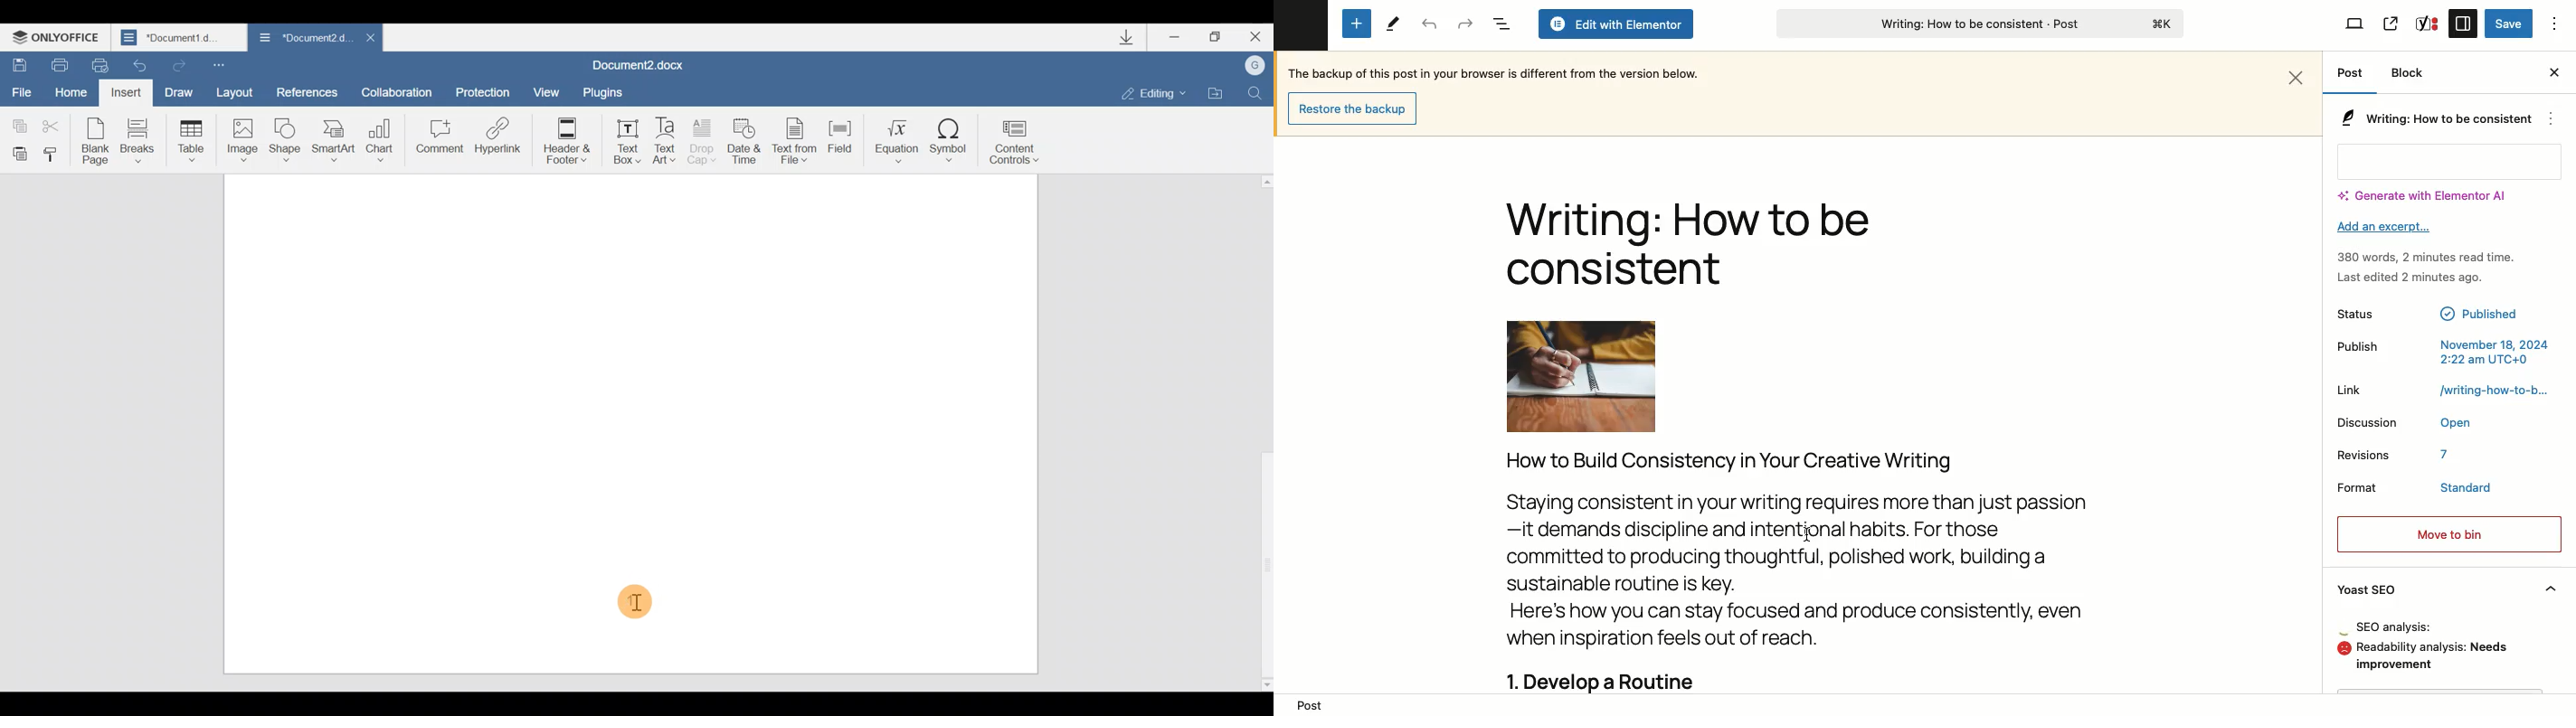 This screenshot has height=728, width=2576. What do you see at coordinates (1831, 570) in the screenshot?
I see `Body` at bounding box center [1831, 570].